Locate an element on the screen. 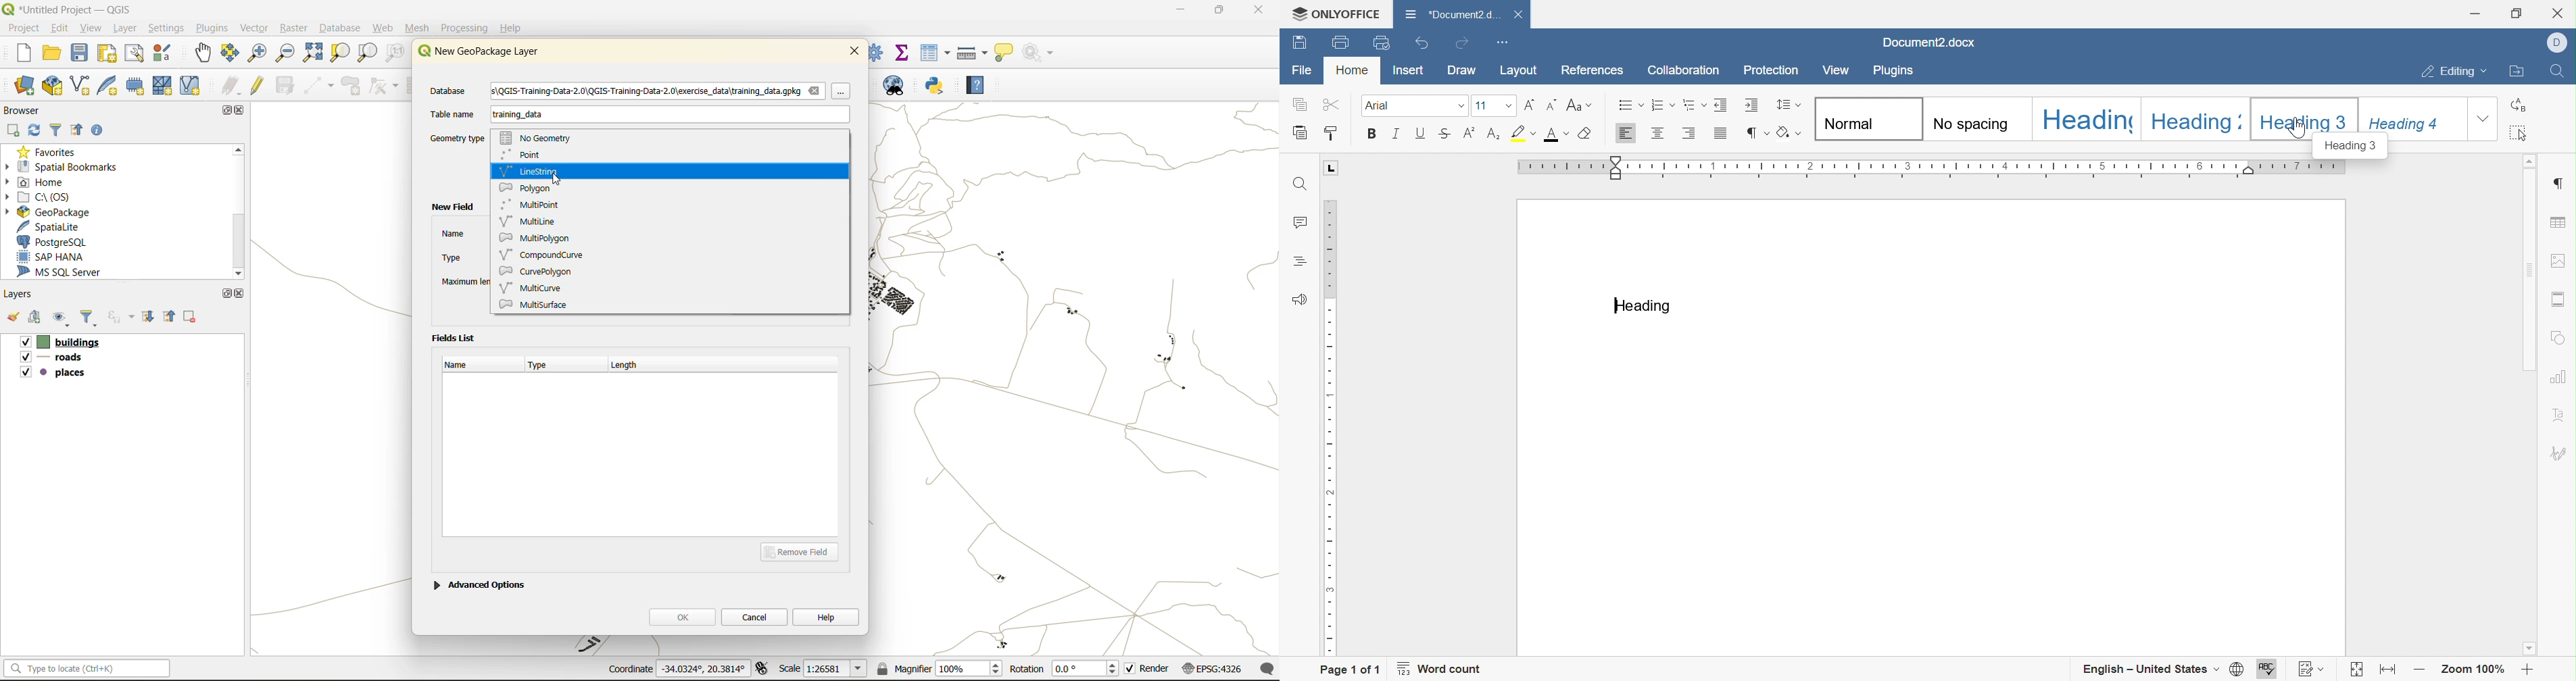  Fit to slide is located at coordinates (2358, 670).